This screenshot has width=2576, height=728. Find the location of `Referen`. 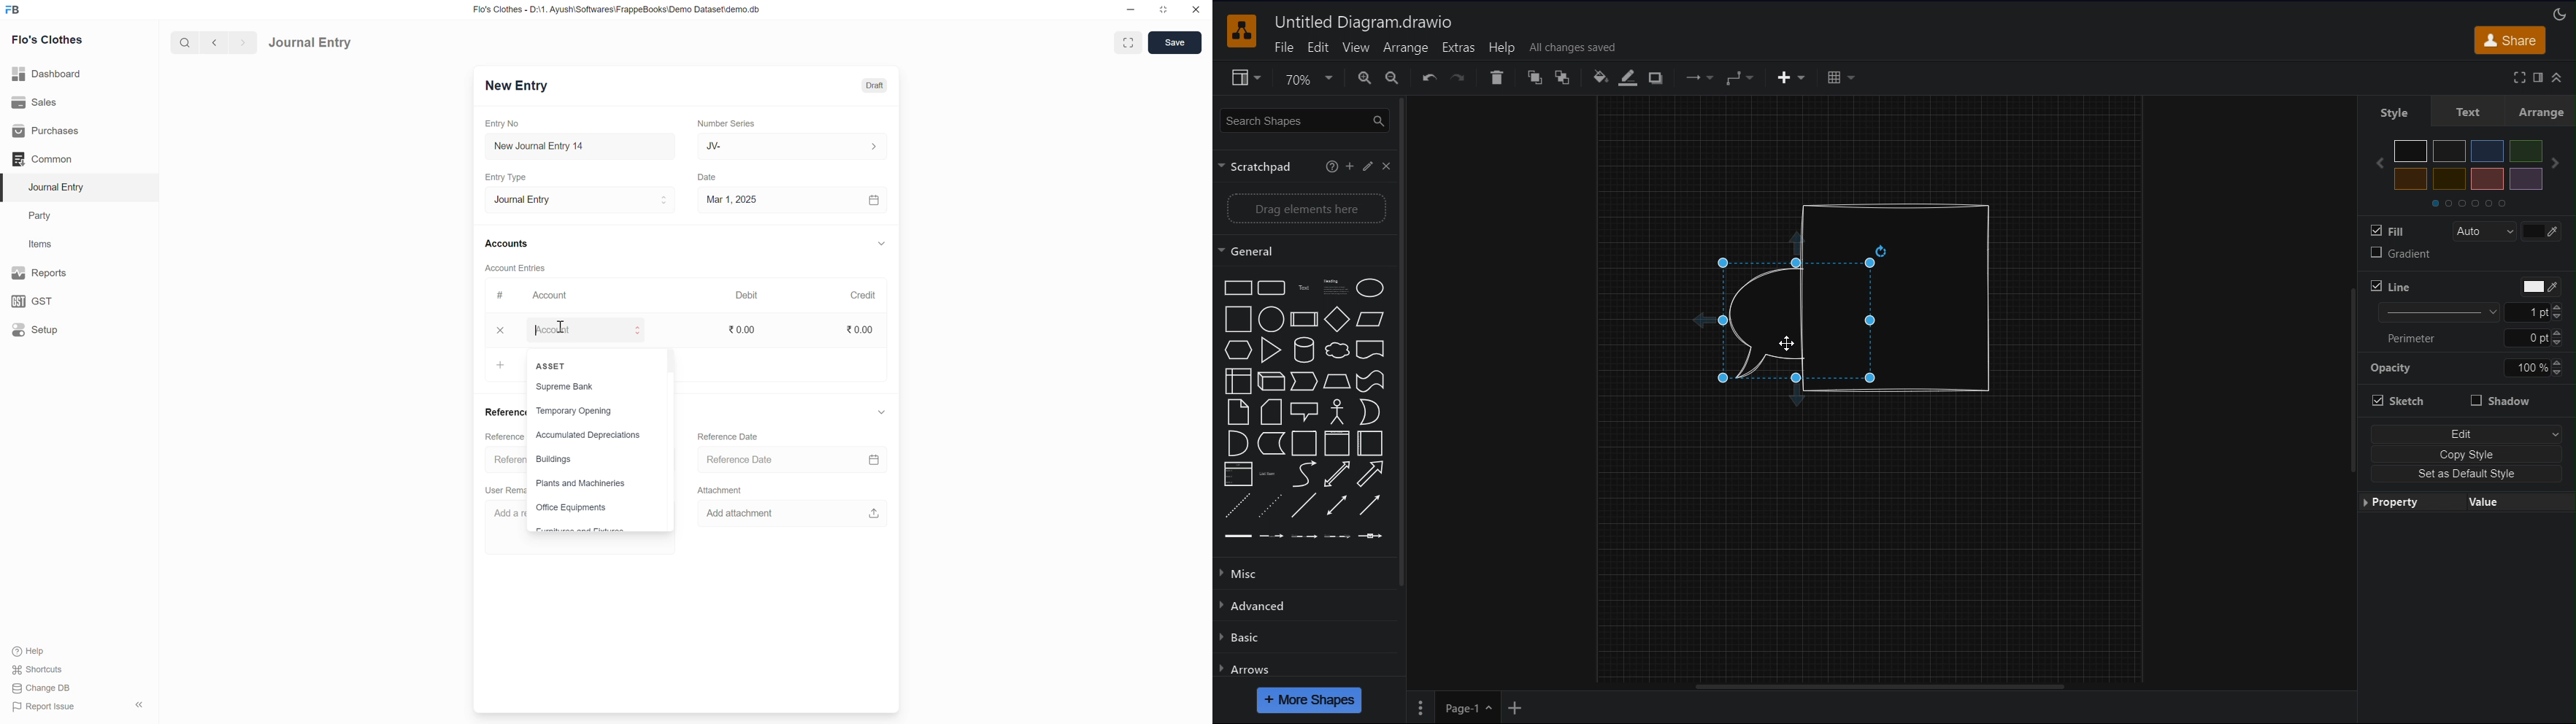

Referen is located at coordinates (510, 459).